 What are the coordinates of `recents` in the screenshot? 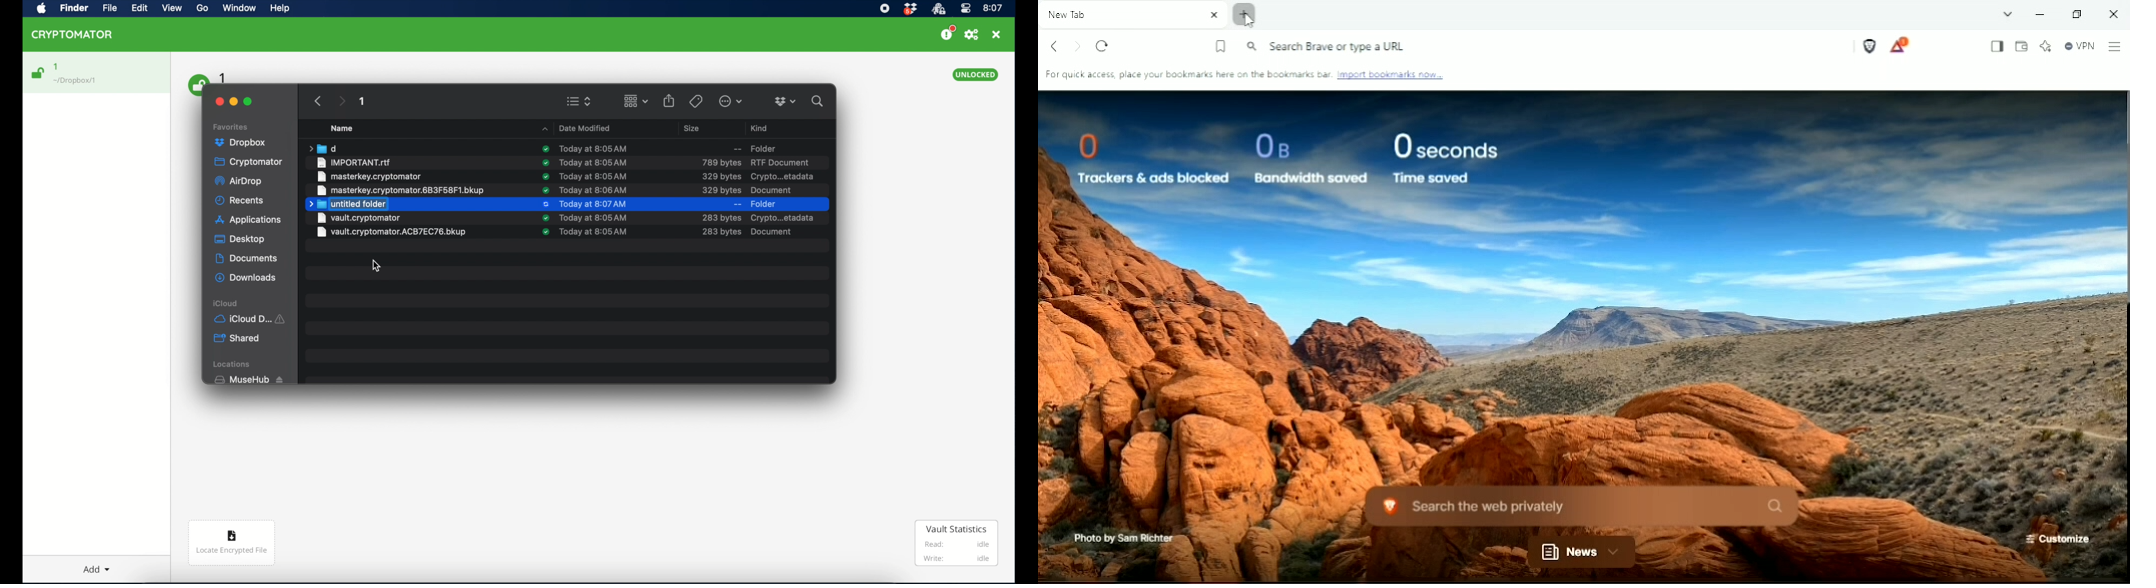 It's located at (240, 201).